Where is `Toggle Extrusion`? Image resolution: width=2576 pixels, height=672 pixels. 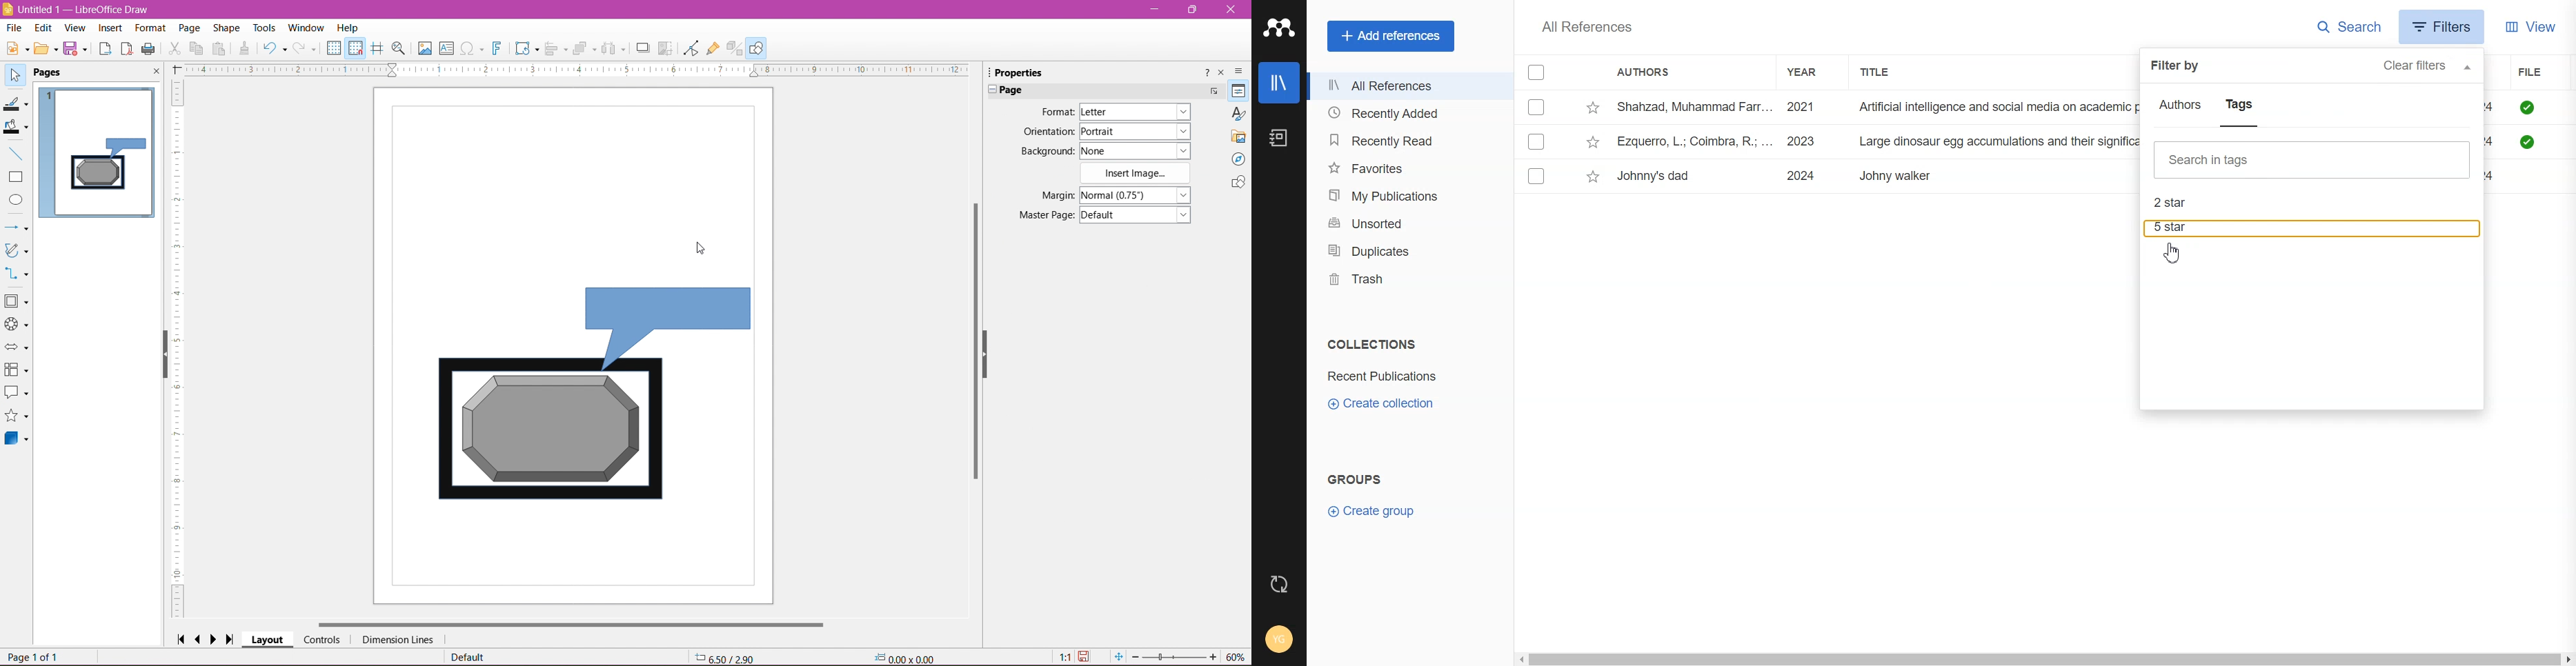
Toggle Extrusion is located at coordinates (735, 48).